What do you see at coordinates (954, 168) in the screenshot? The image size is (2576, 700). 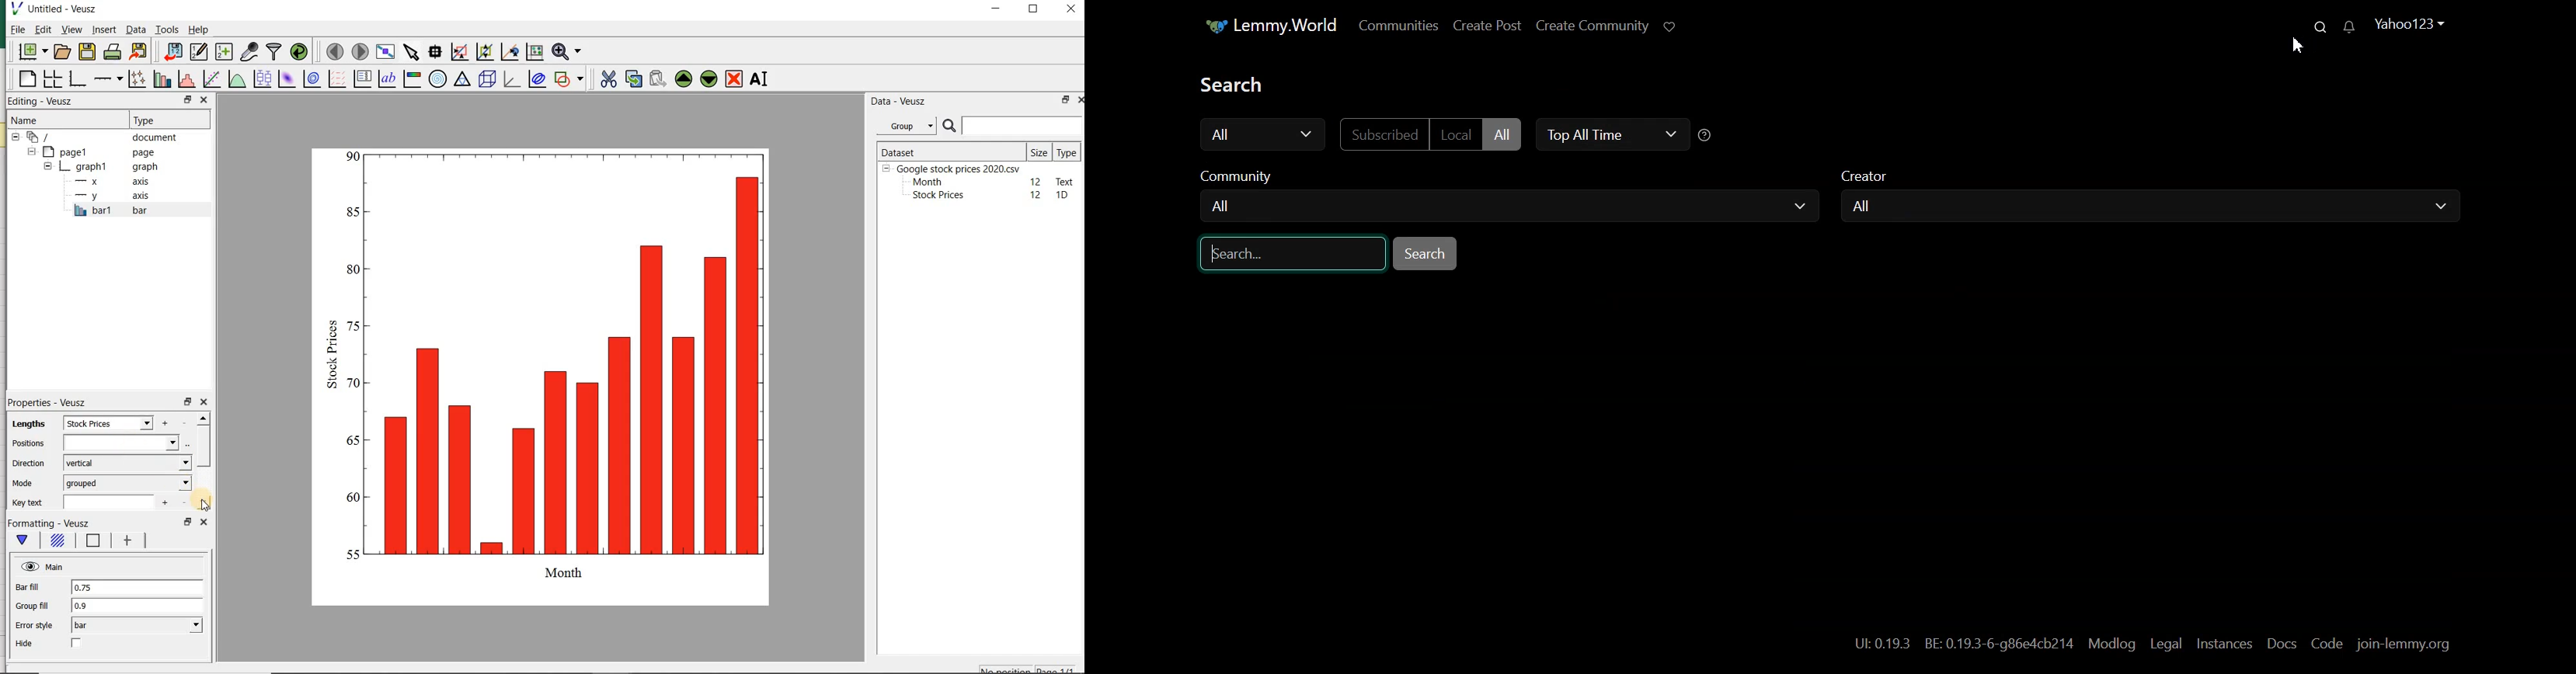 I see `Google stock prices 2020.csv` at bounding box center [954, 168].